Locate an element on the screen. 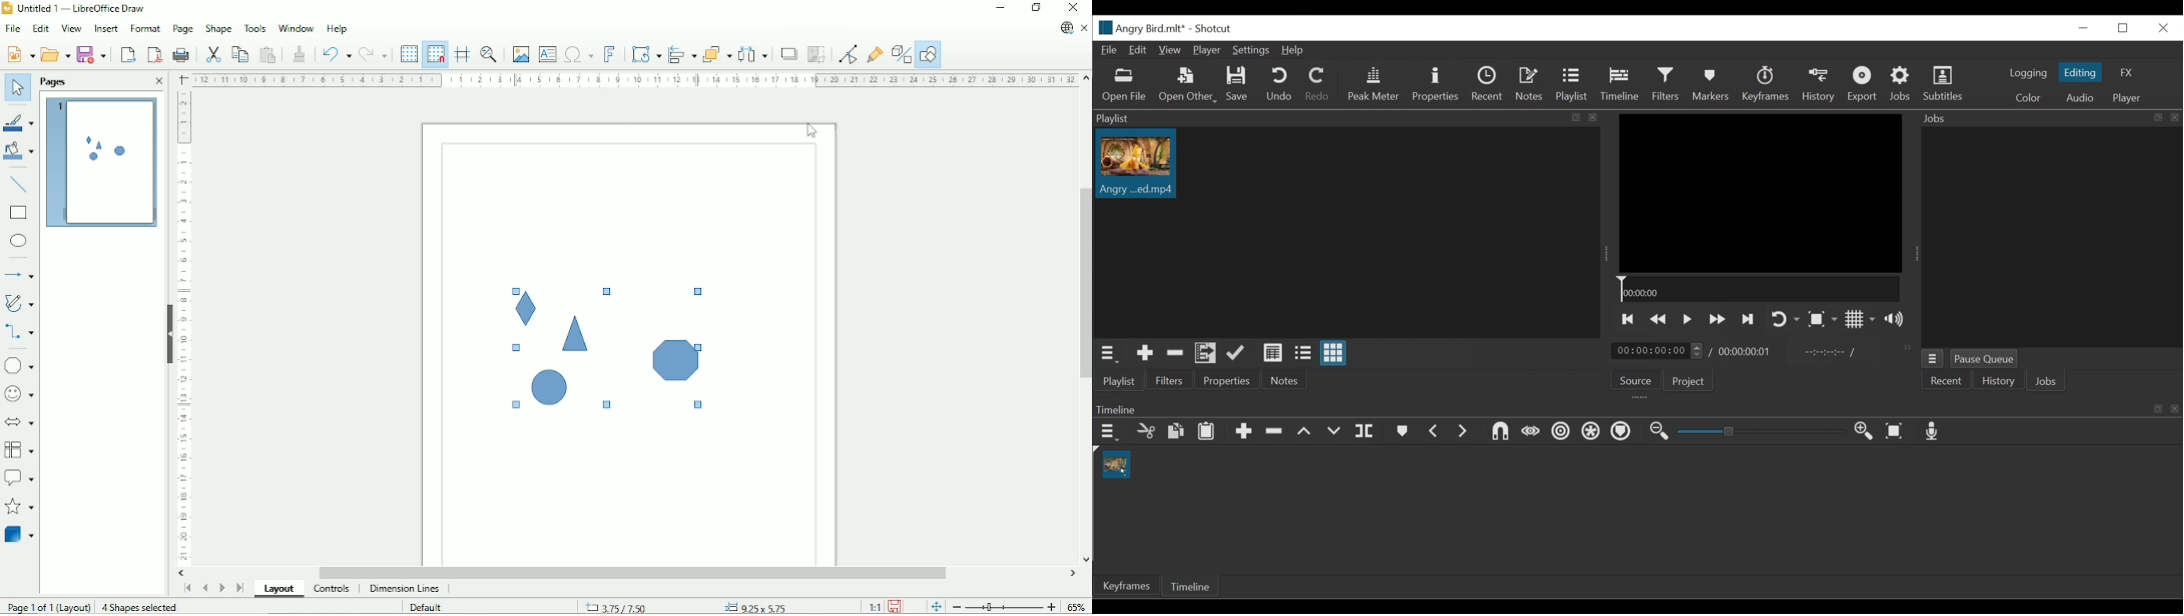 The width and height of the screenshot is (2184, 616). Default is located at coordinates (429, 606).